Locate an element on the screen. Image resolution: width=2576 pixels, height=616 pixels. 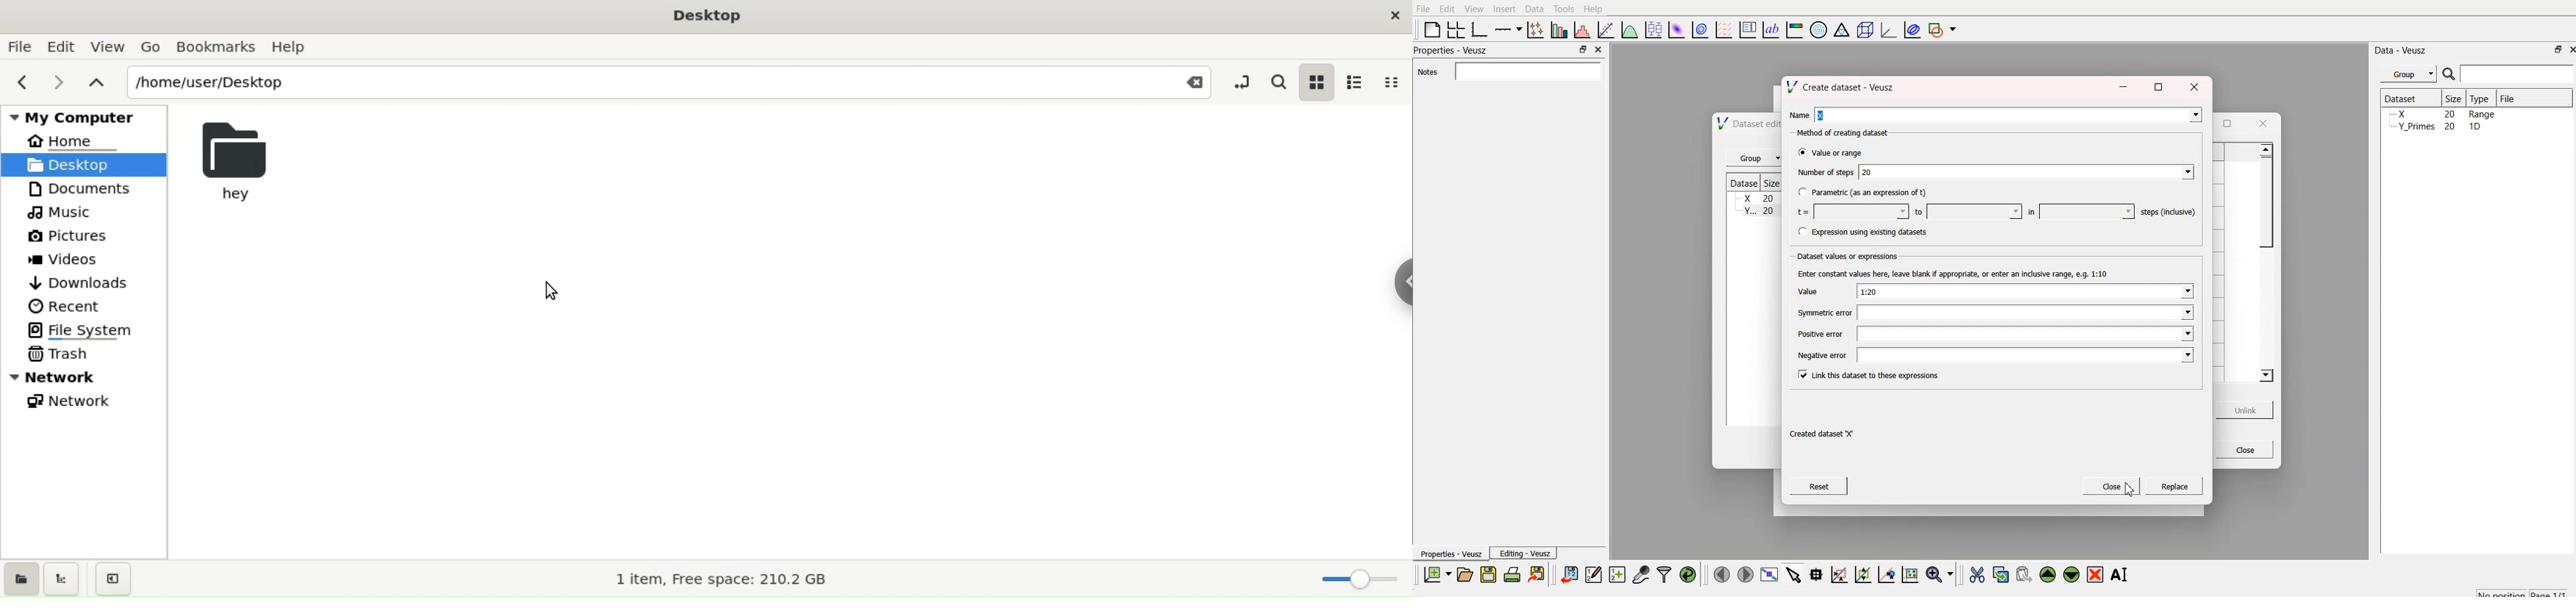
toggle location entry is located at coordinates (1241, 82).